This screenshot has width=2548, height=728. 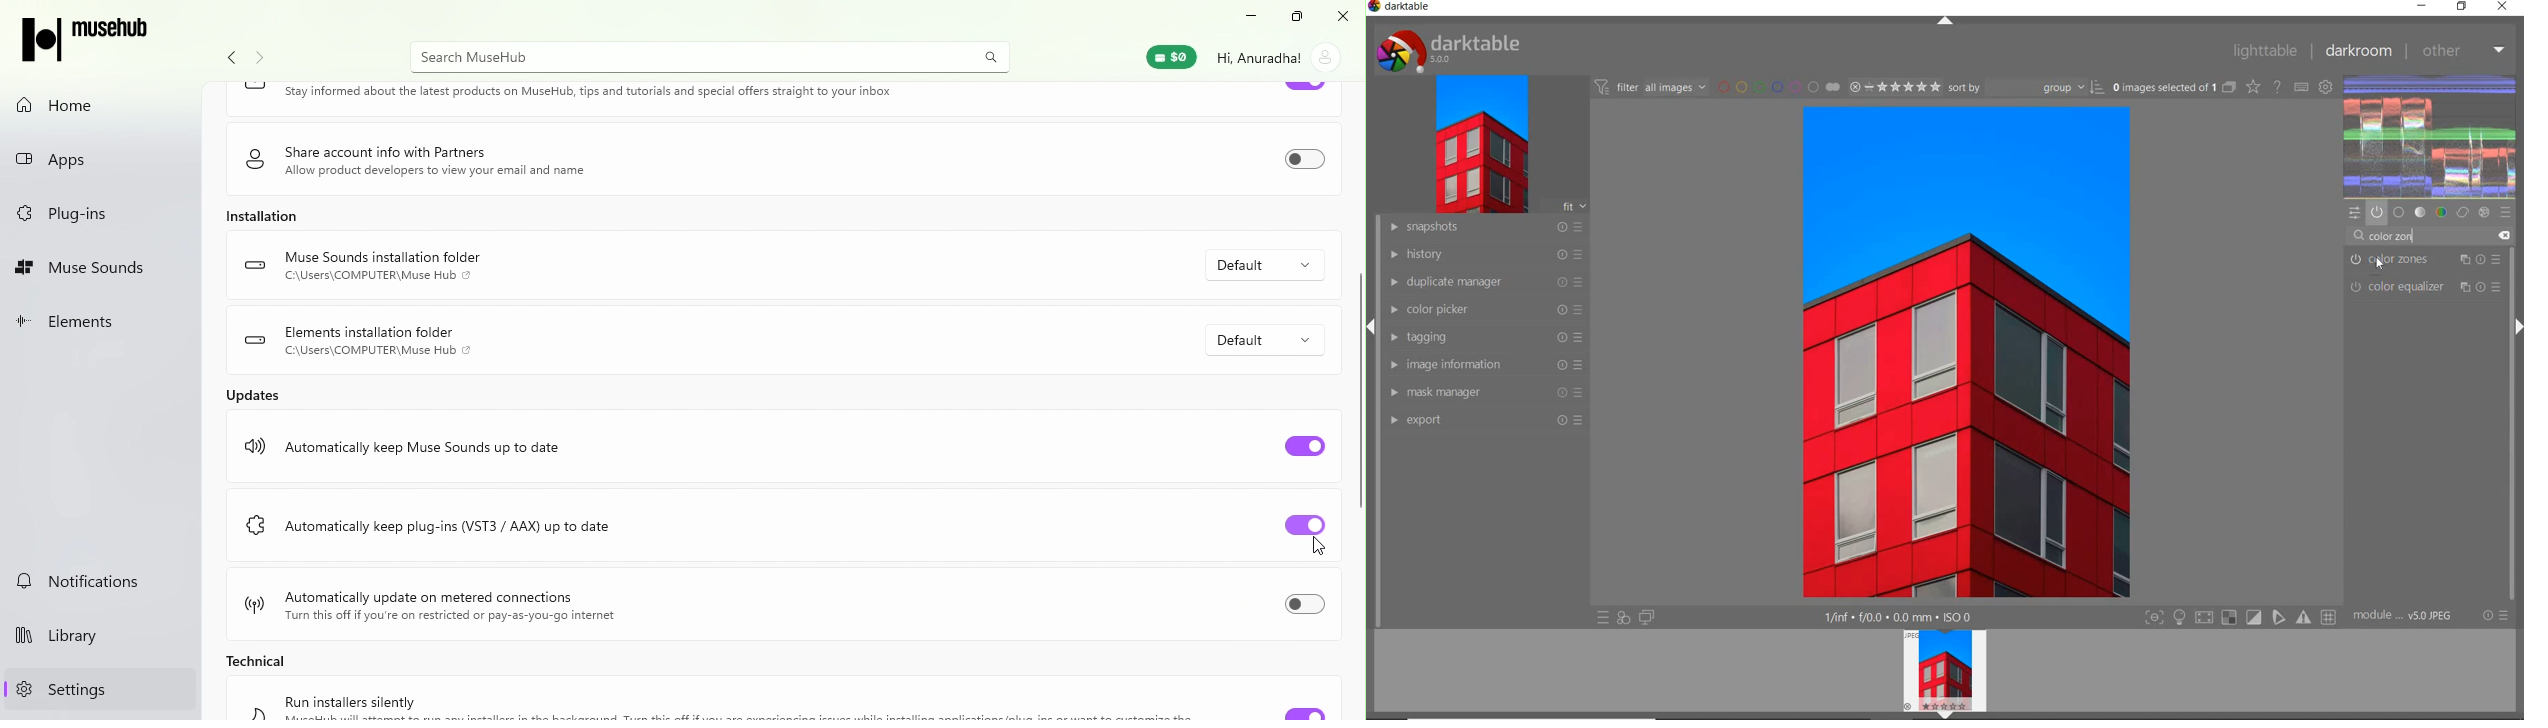 What do you see at coordinates (1482, 283) in the screenshot?
I see `duplicate manager` at bounding box center [1482, 283].